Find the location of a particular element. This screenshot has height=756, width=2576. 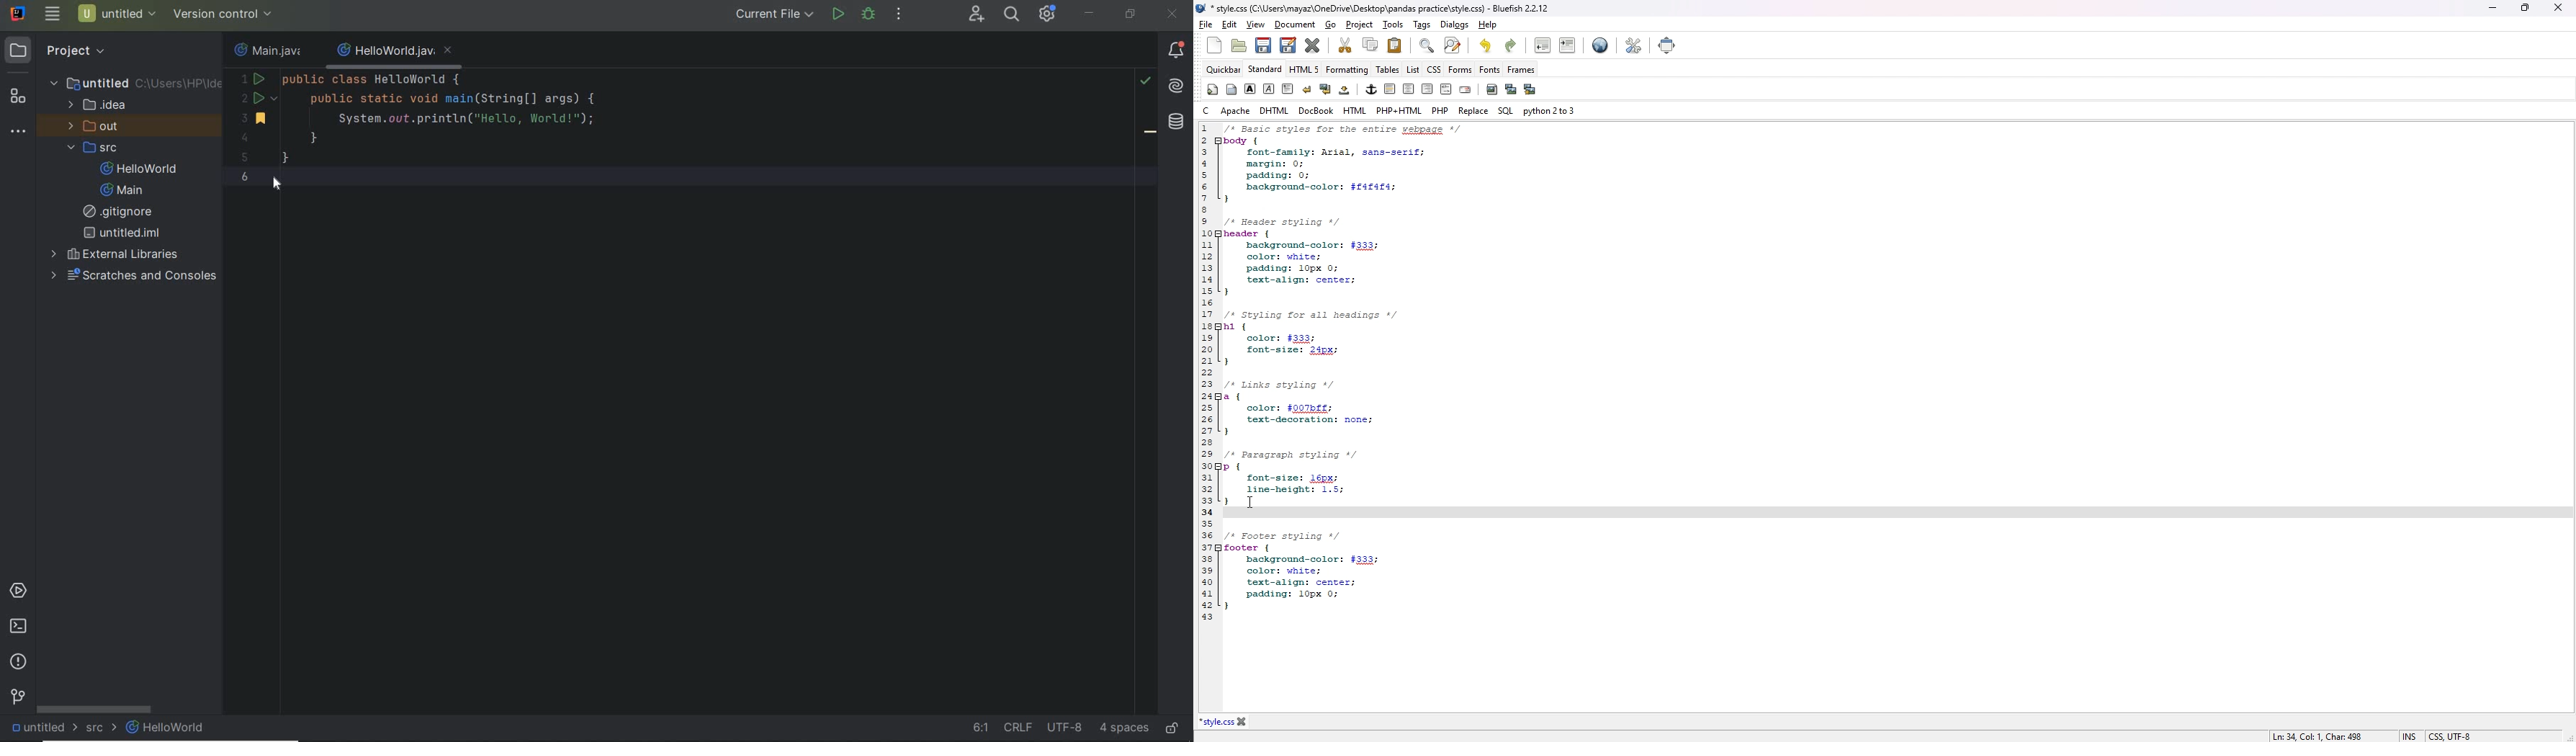

close is located at coordinates (2558, 6).